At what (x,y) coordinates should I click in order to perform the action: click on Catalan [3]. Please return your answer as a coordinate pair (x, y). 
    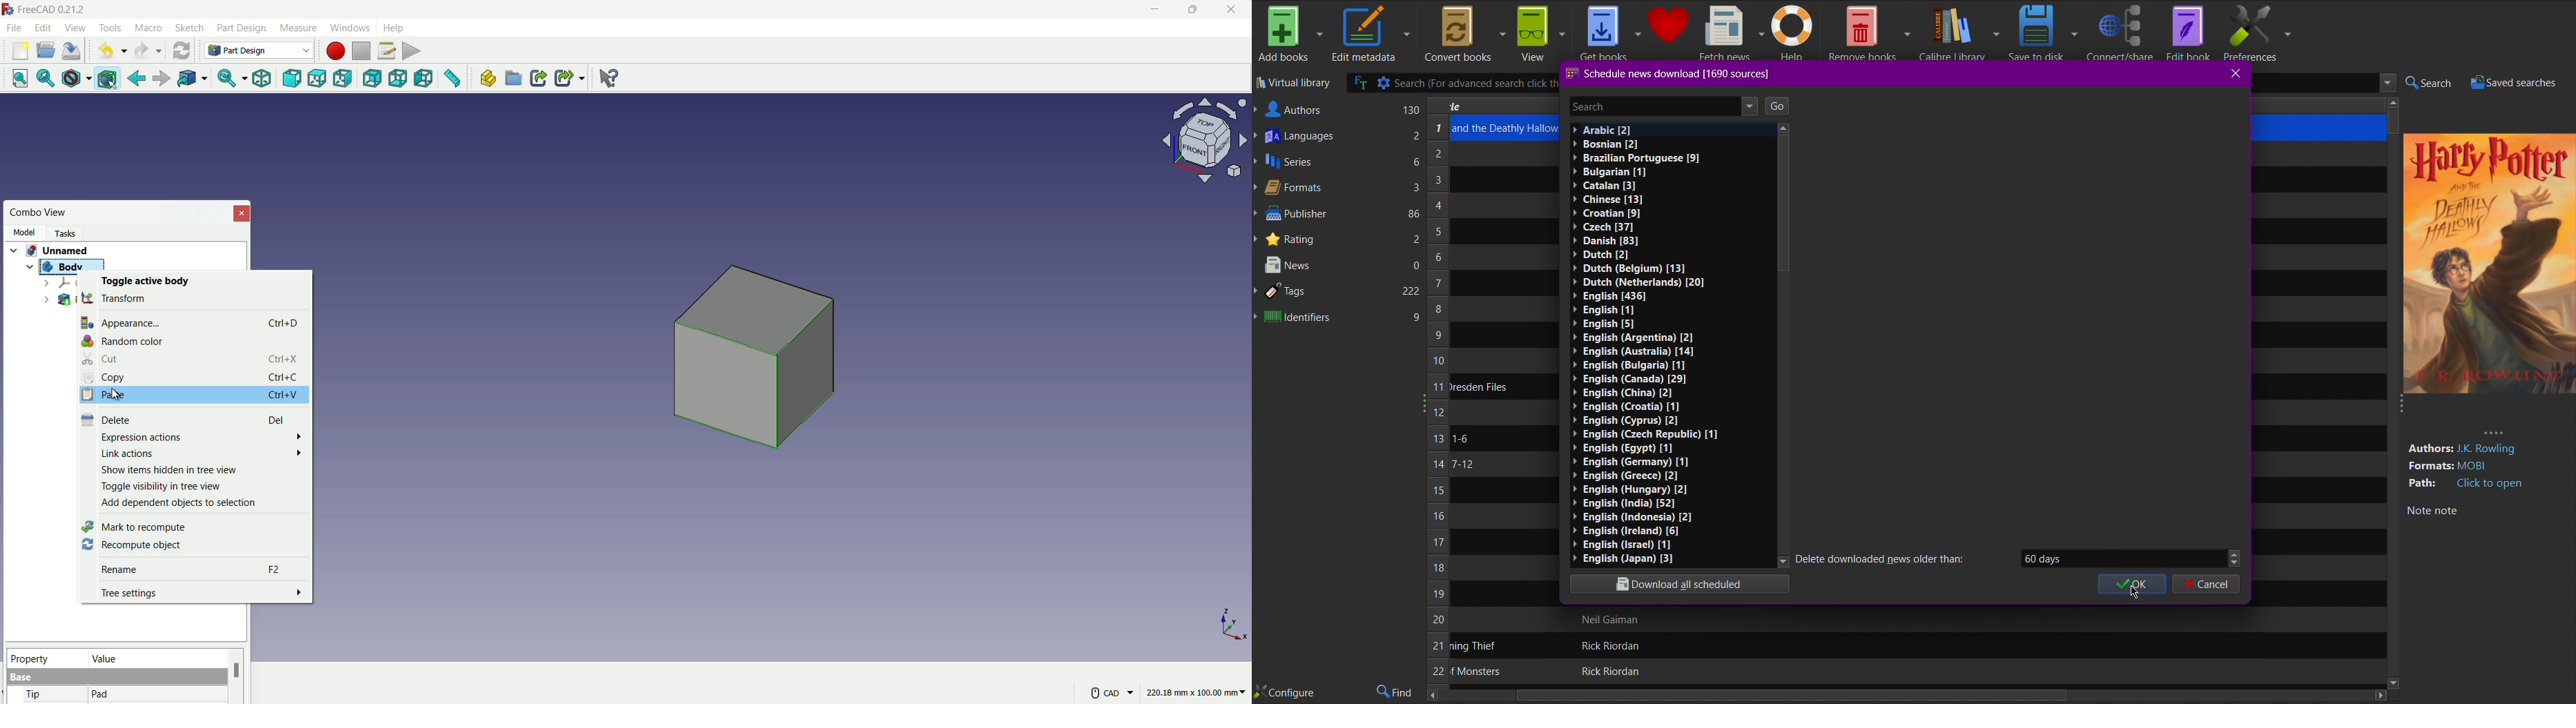
    Looking at the image, I should click on (1602, 186).